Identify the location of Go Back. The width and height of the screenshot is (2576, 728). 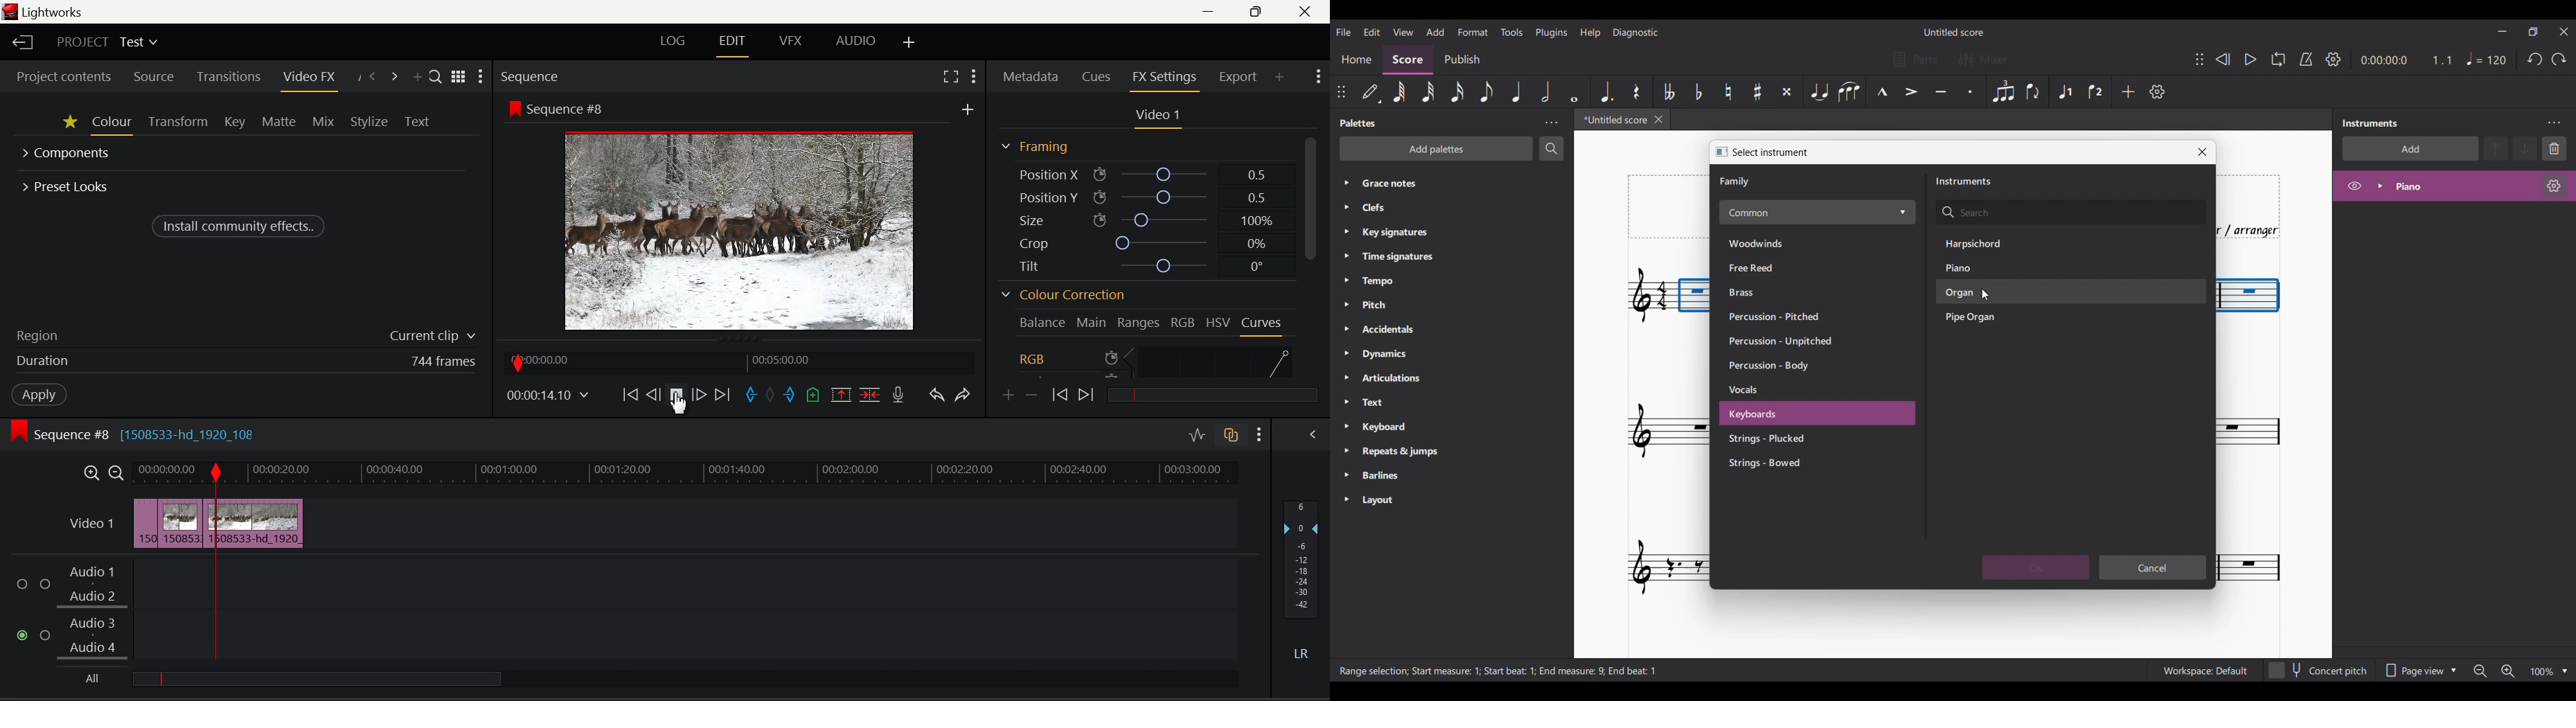
(653, 393).